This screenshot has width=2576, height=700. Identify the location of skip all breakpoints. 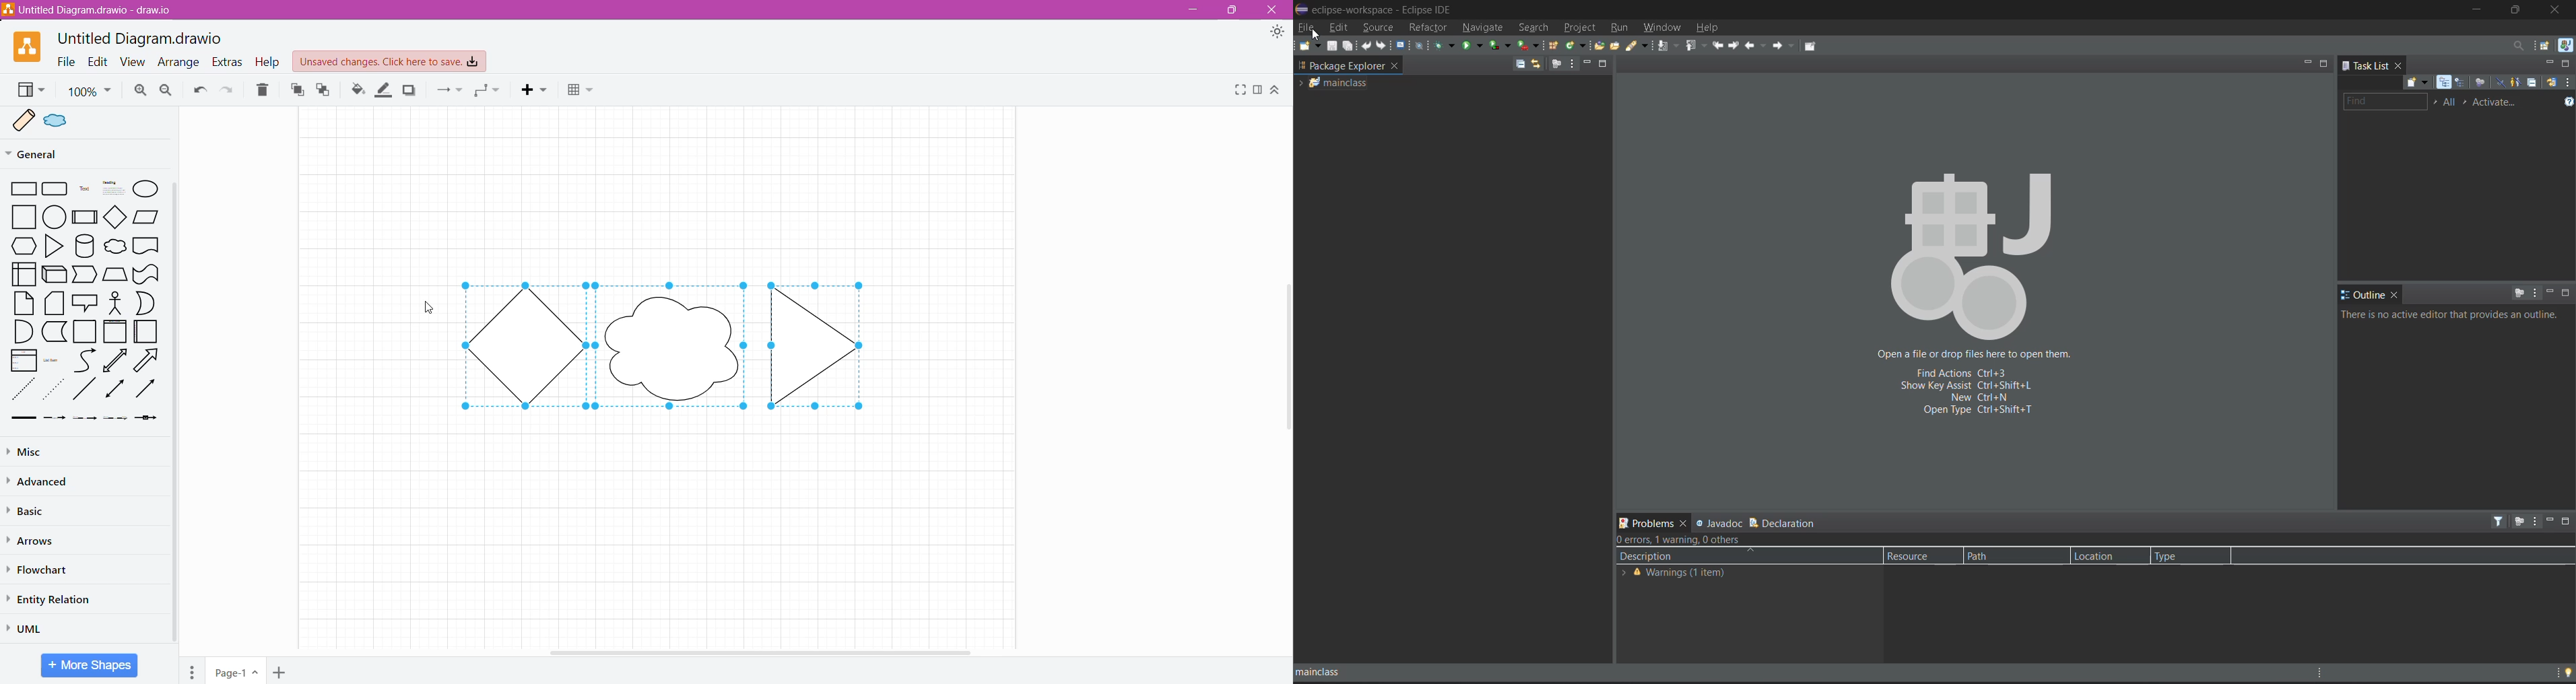
(1421, 47).